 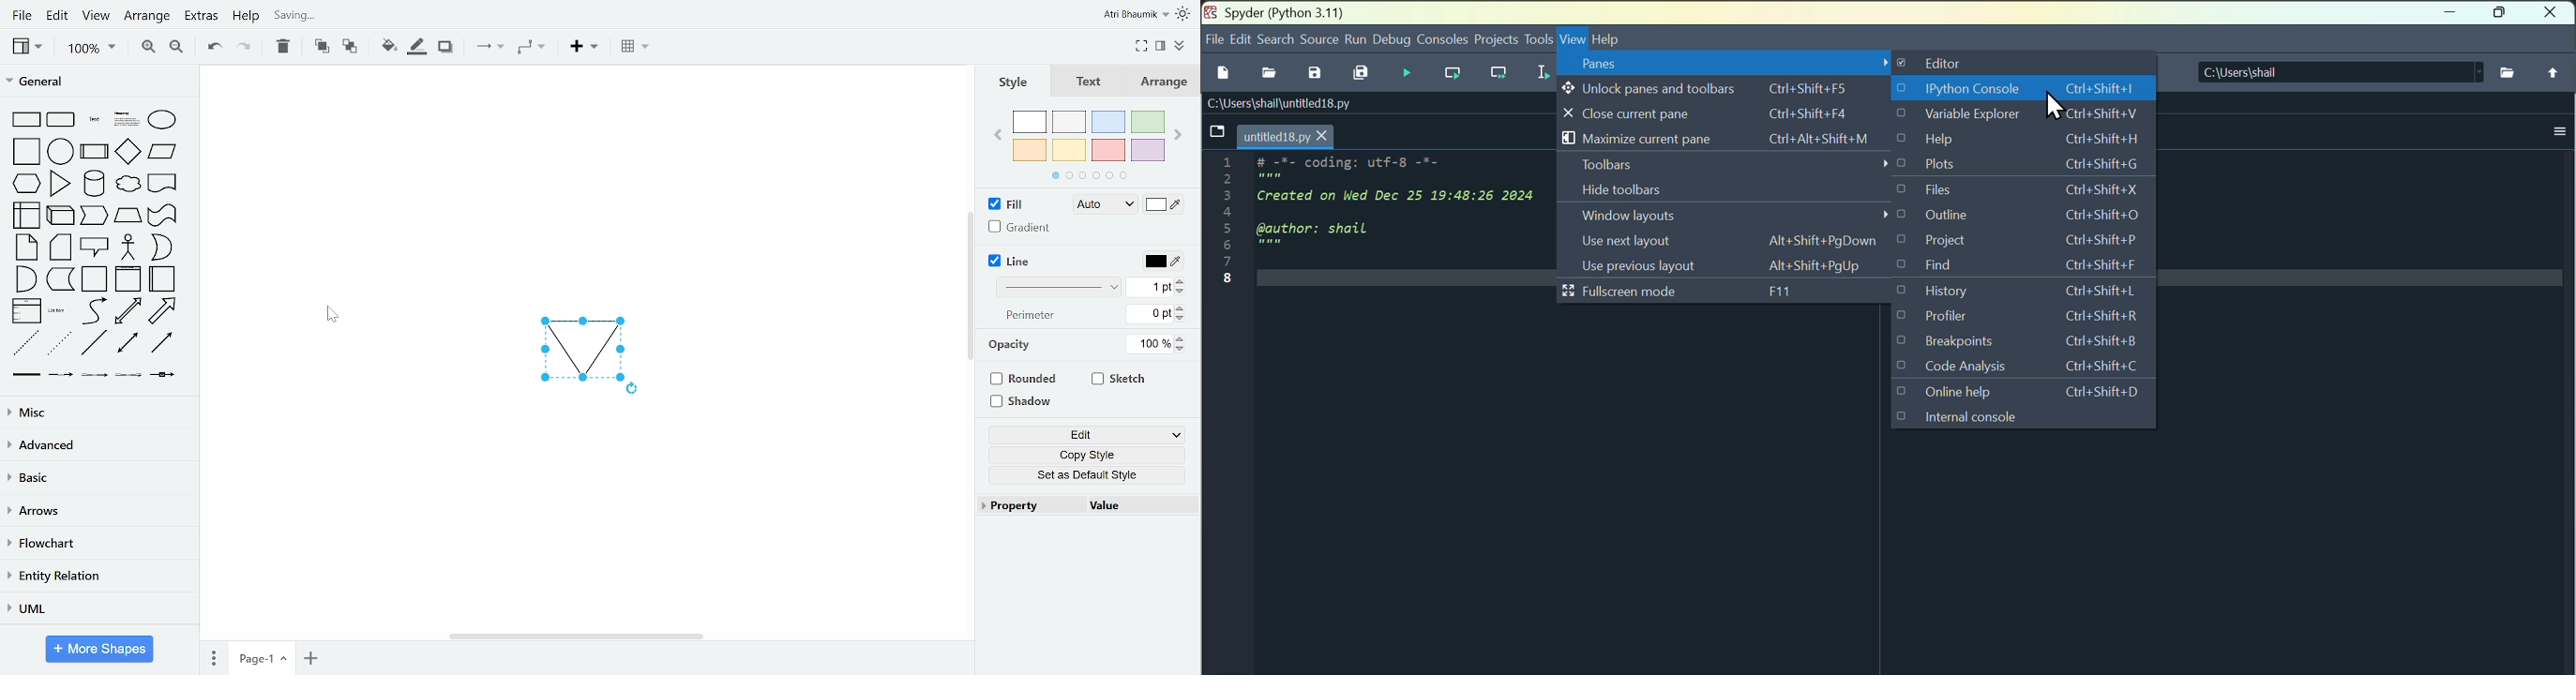 What do you see at coordinates (578, 348) in the screenshot?
I see `Triangle rotated 90 degrees` at bounding box center [578, 348].